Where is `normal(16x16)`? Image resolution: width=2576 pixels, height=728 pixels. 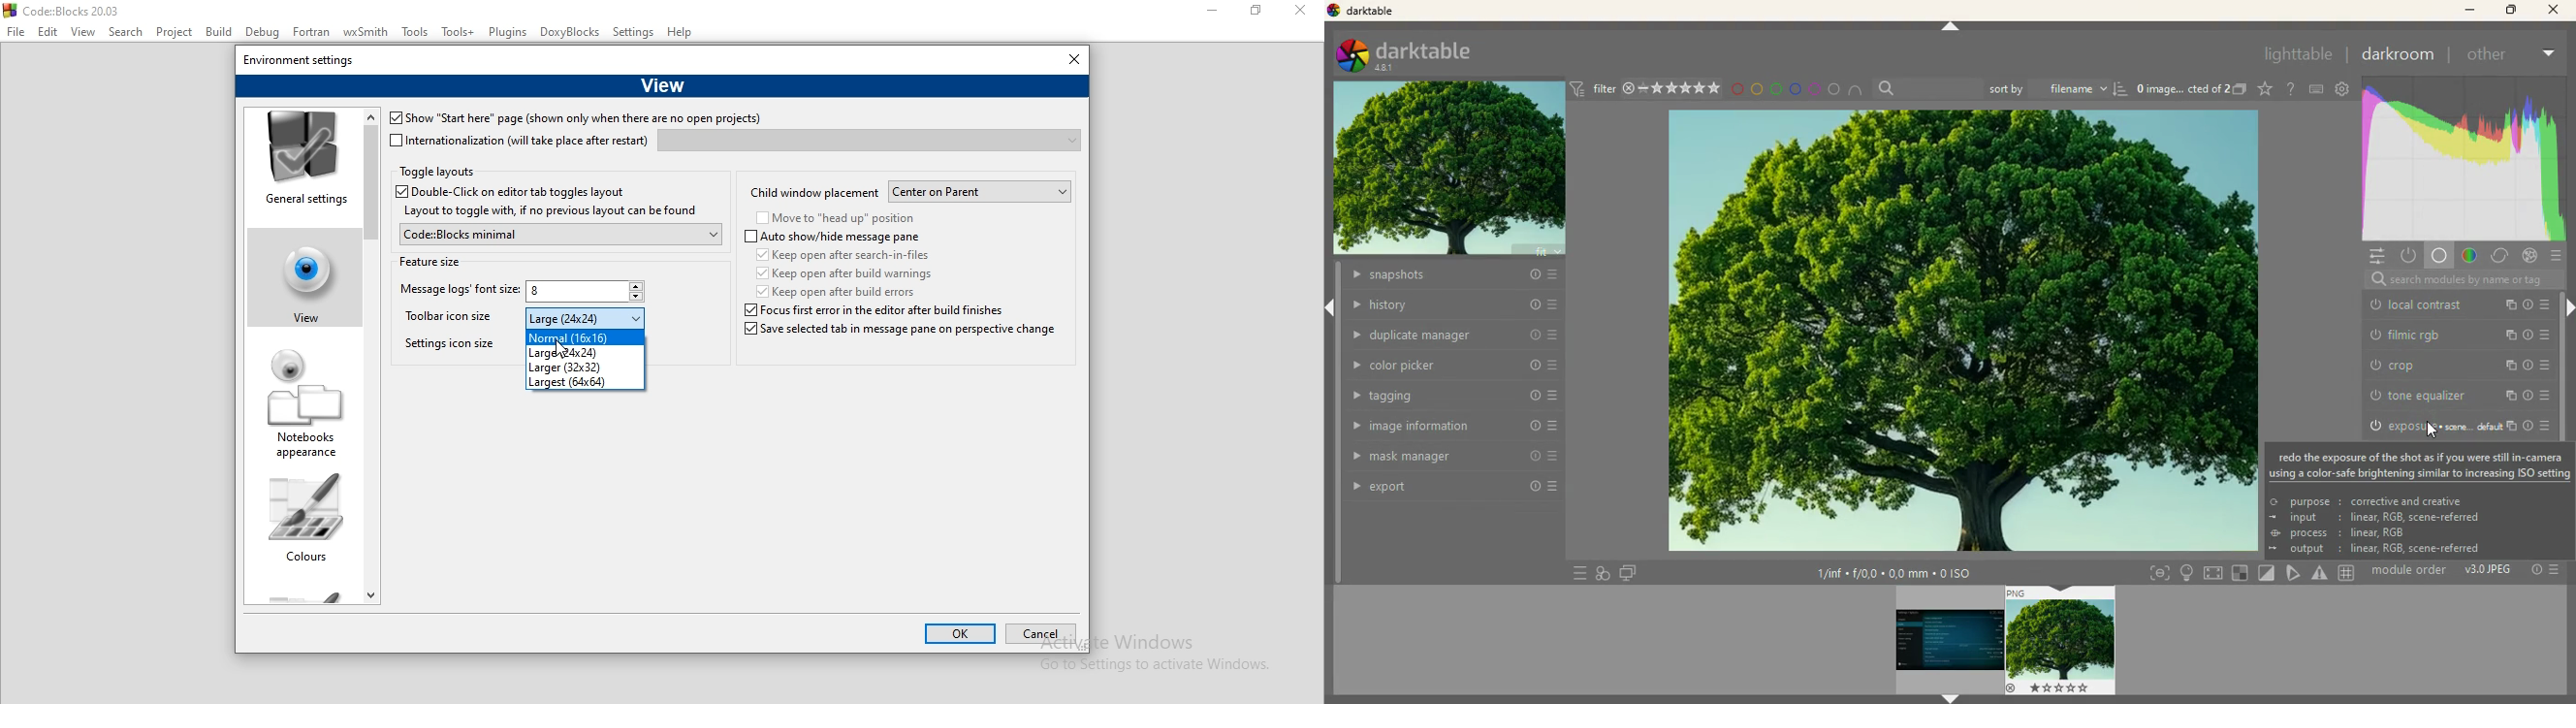
normal(16x16) is located at coordinates (585, 337).